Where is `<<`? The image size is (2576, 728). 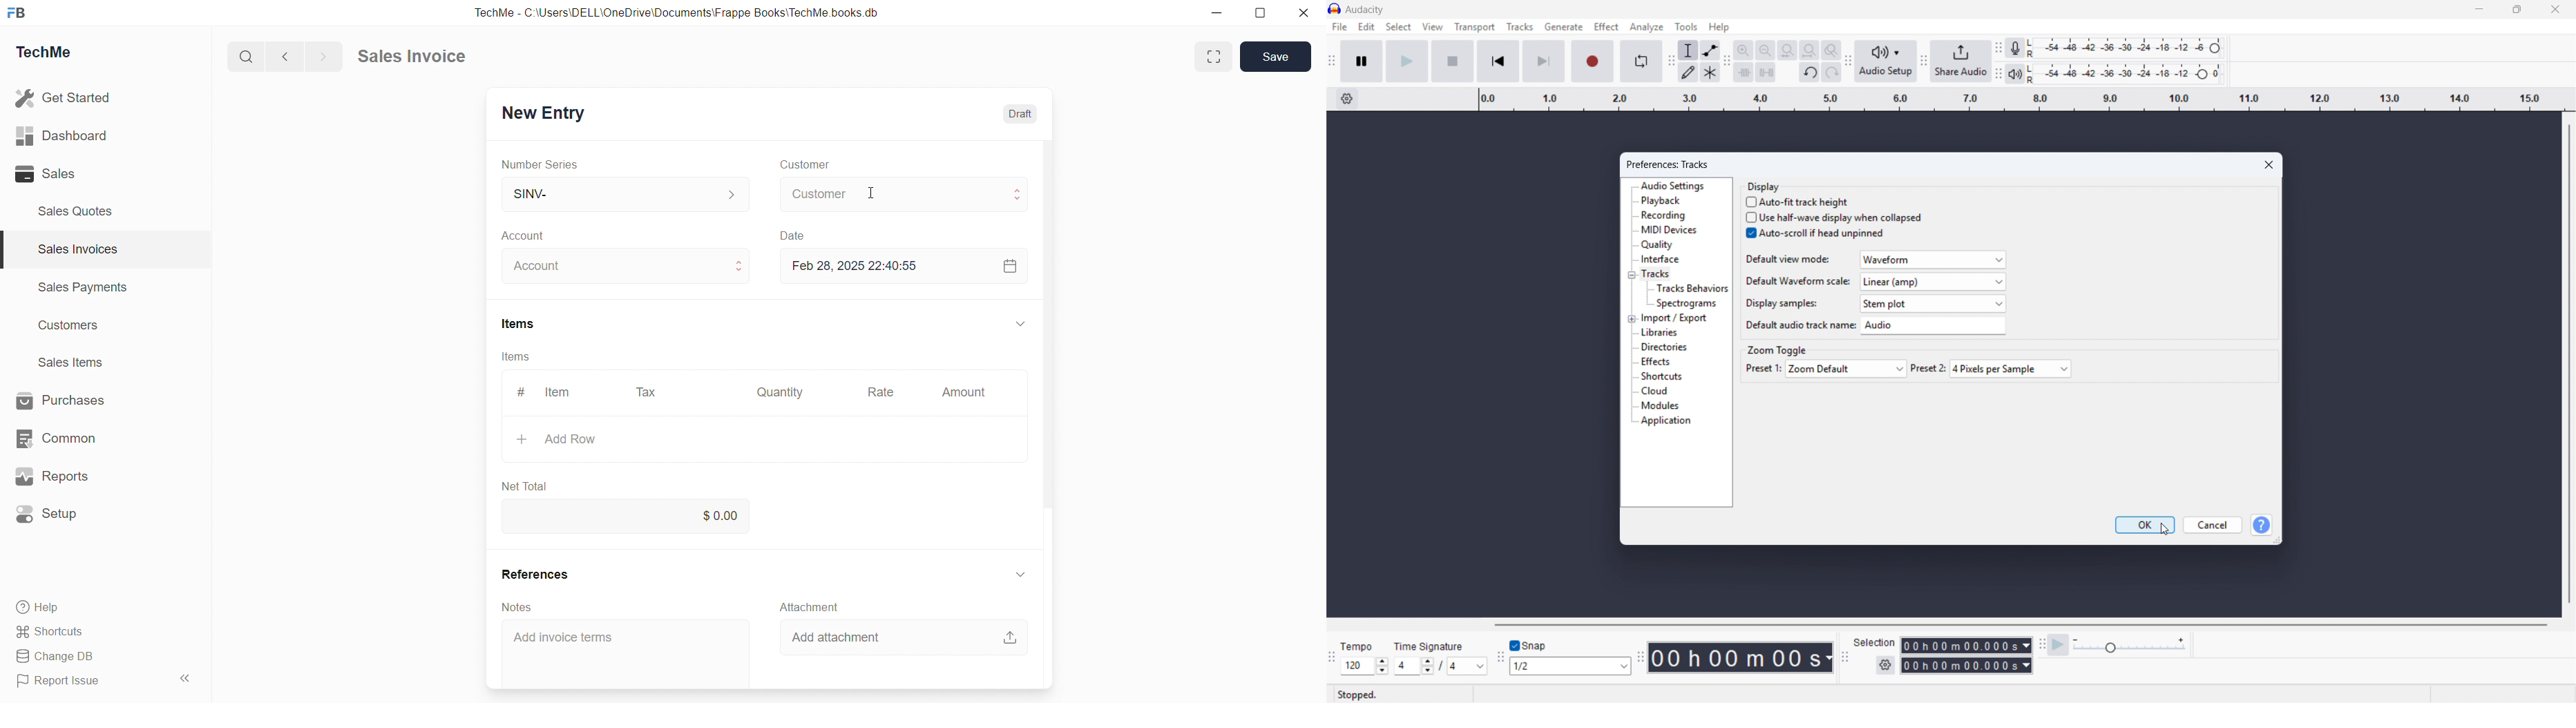
<< is located at coordinates (184, 678).